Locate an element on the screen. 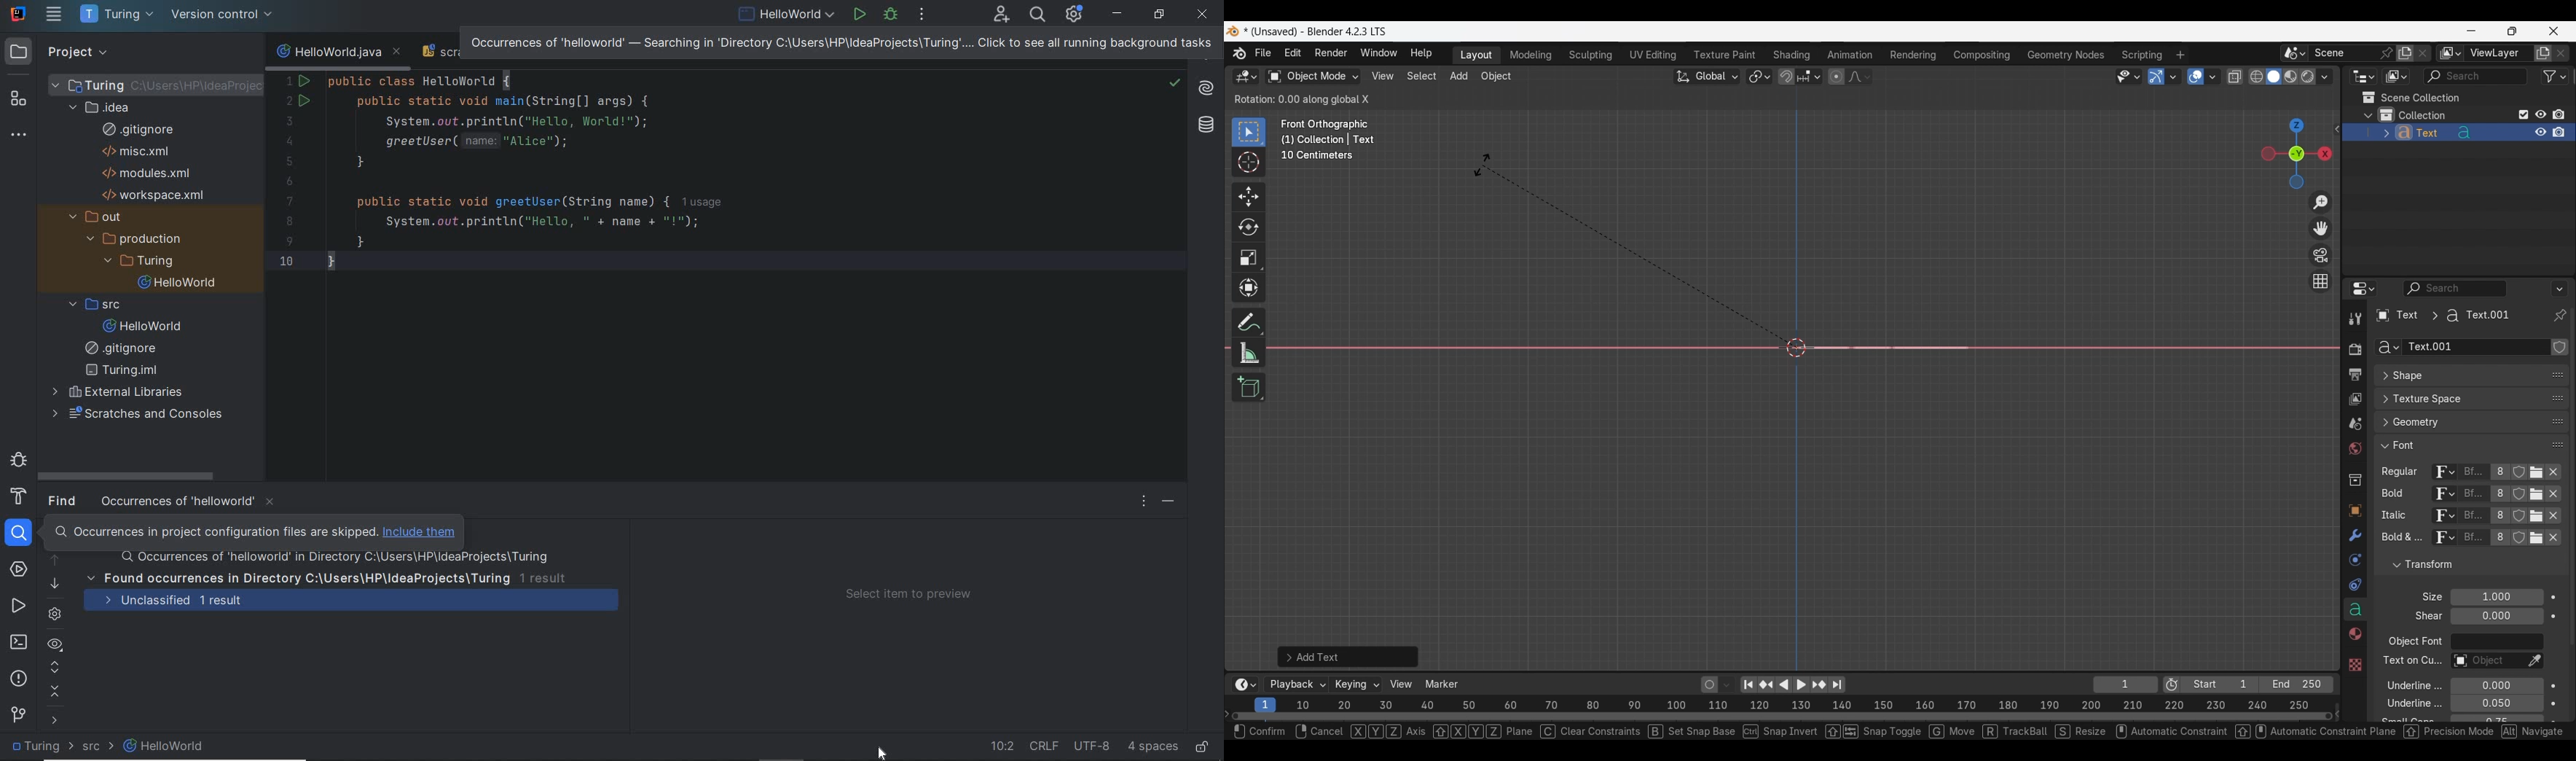 Image resolution: width=2576 pixels, height=784 pixels. Cursor at the center point of the frame is located at coordinates (1796, 347).